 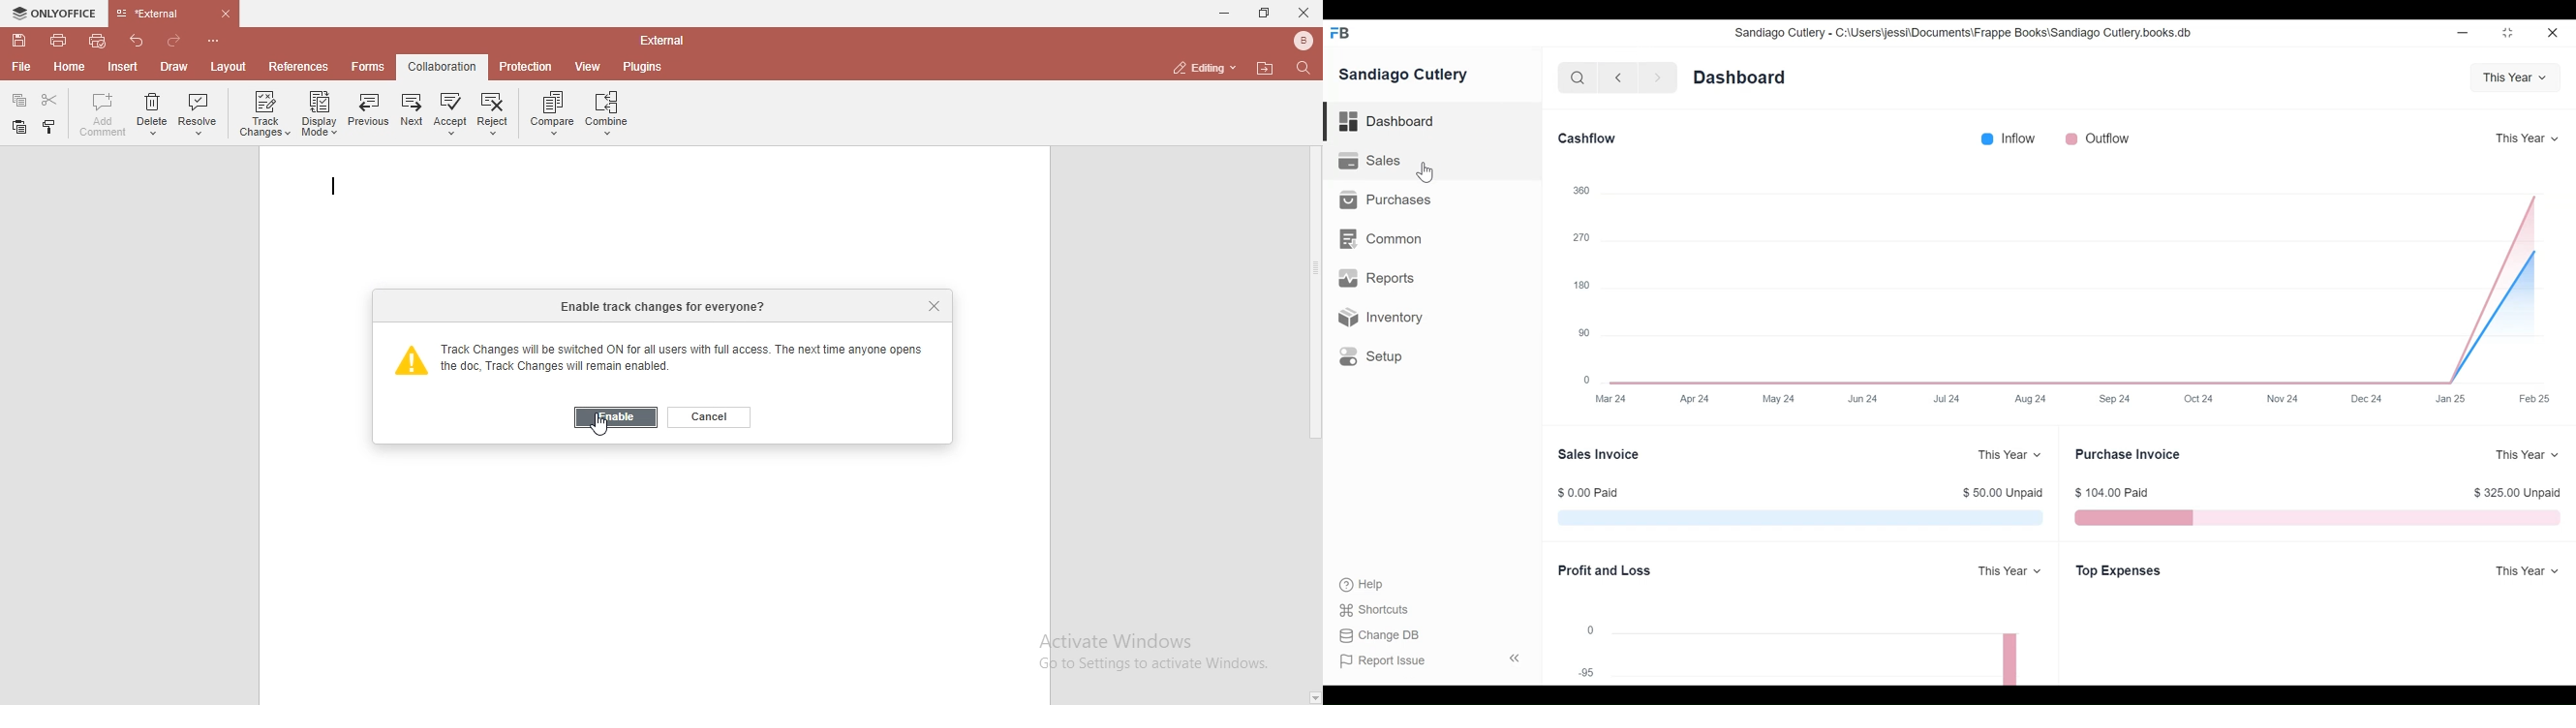 I want to click on Help, so click(x=1362, y=586).